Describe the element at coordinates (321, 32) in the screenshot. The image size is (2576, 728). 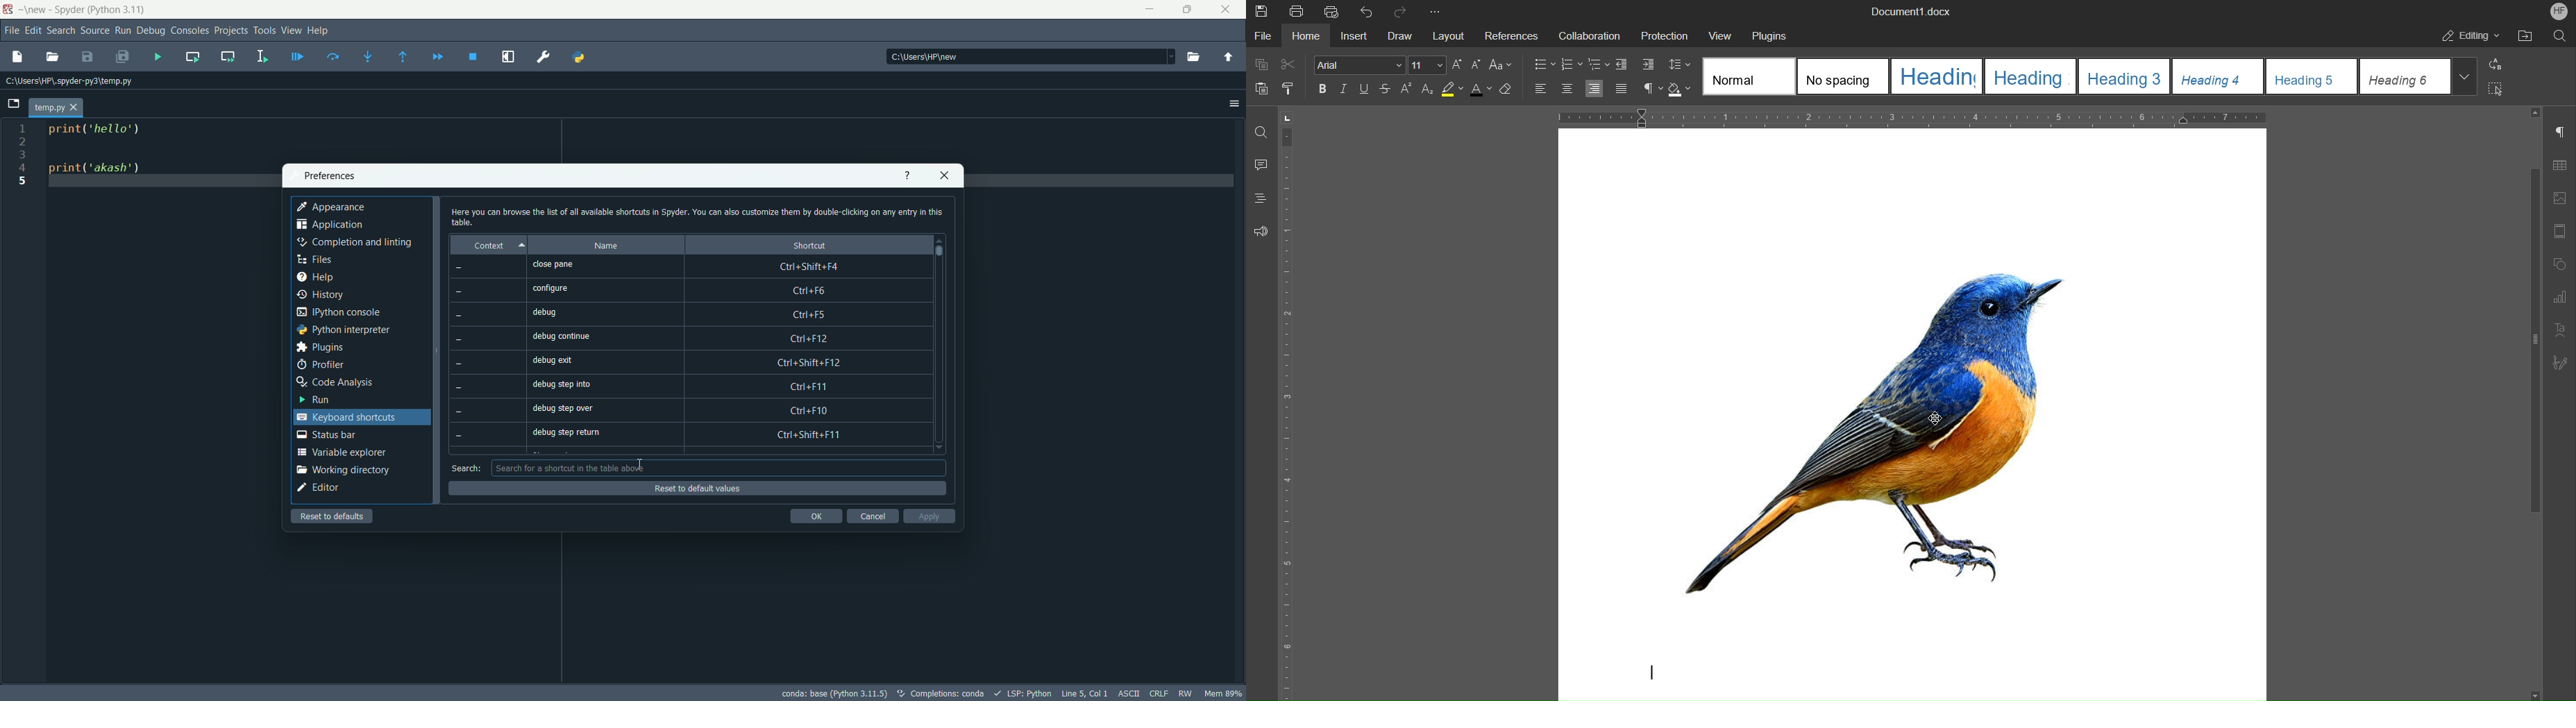
I see `help menu` at that location.